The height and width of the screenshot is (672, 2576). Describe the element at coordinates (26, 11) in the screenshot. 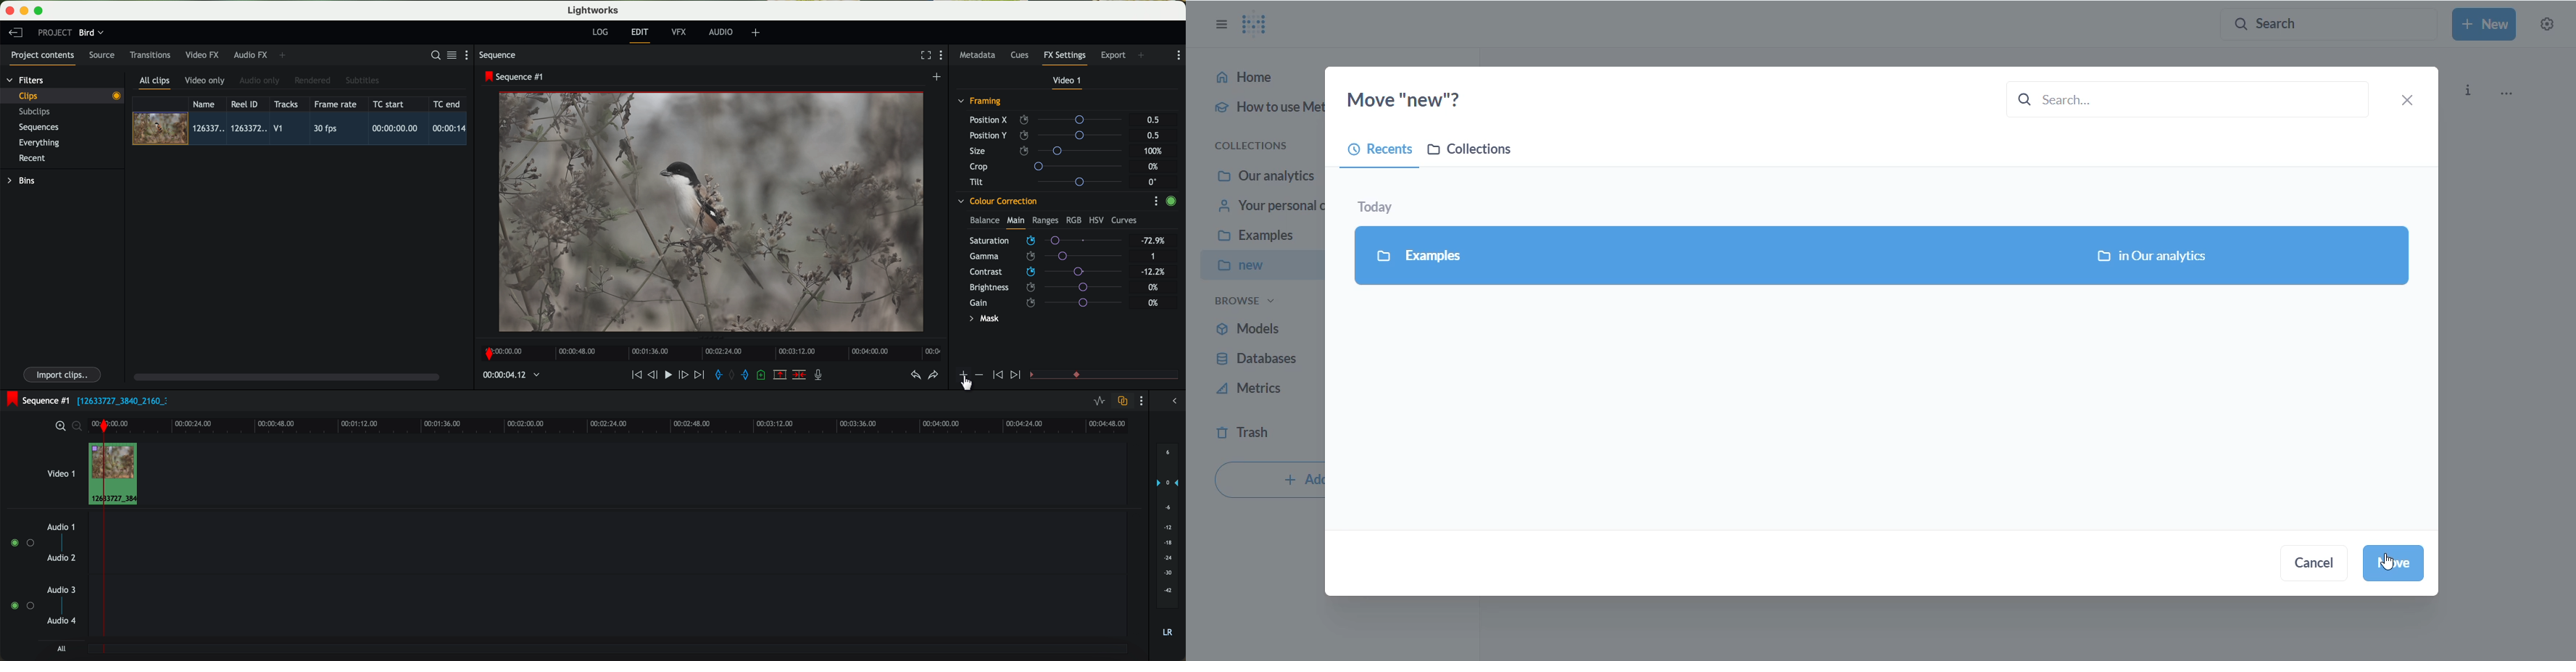

I see `minimize program` at that location.